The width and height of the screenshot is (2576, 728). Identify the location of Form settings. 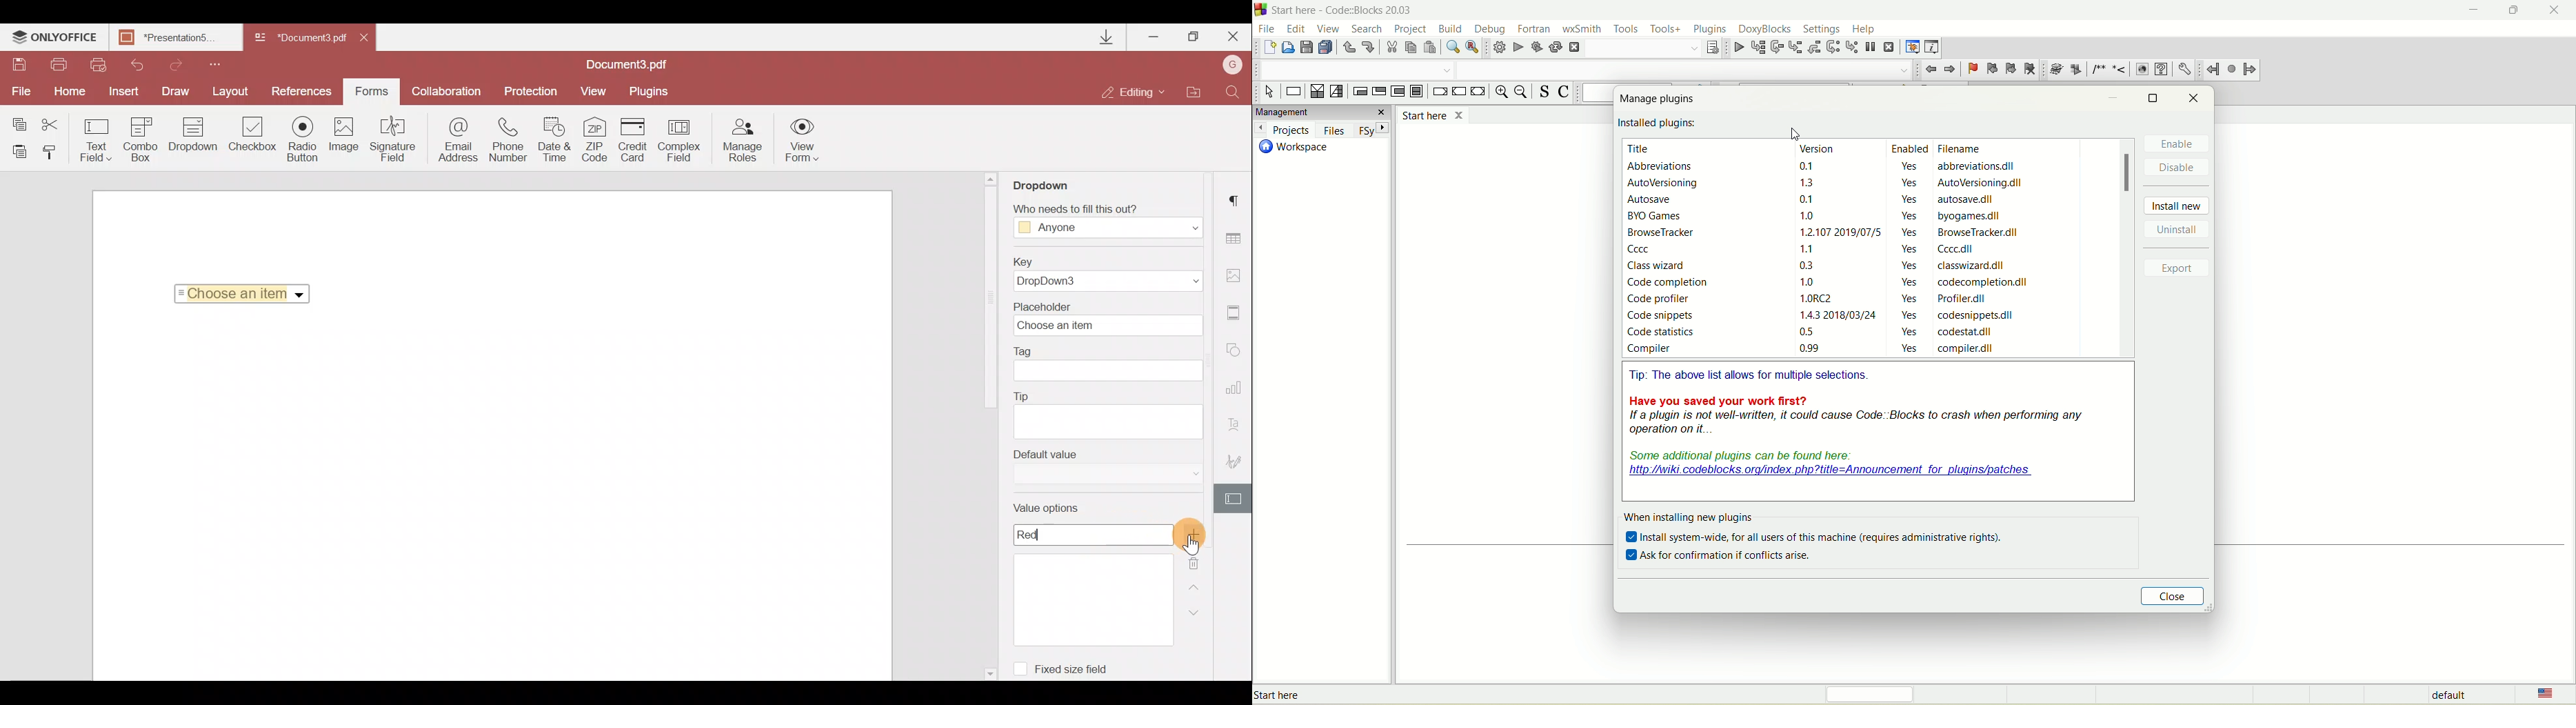
(1234, 497).